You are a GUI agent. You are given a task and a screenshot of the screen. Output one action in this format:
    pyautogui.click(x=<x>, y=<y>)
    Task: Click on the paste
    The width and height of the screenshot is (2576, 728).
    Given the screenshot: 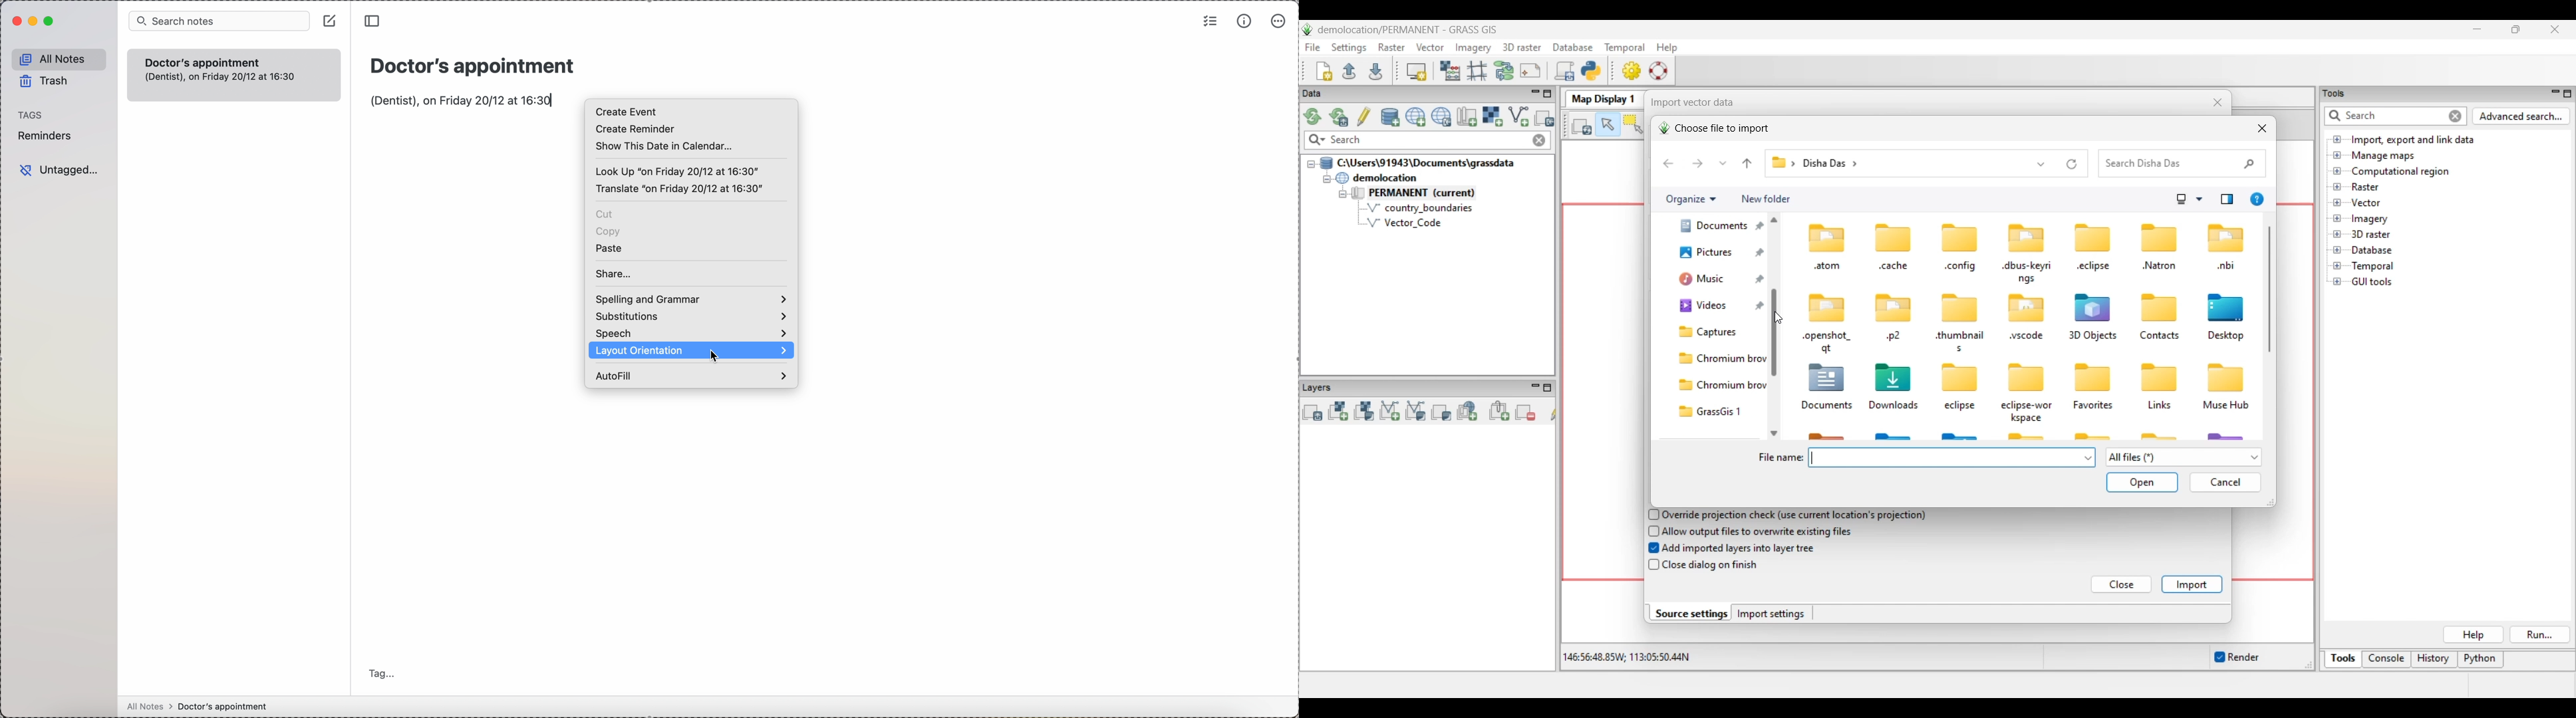 What is the action you would take?
    pyautogui.click(x=610, y=247)
    